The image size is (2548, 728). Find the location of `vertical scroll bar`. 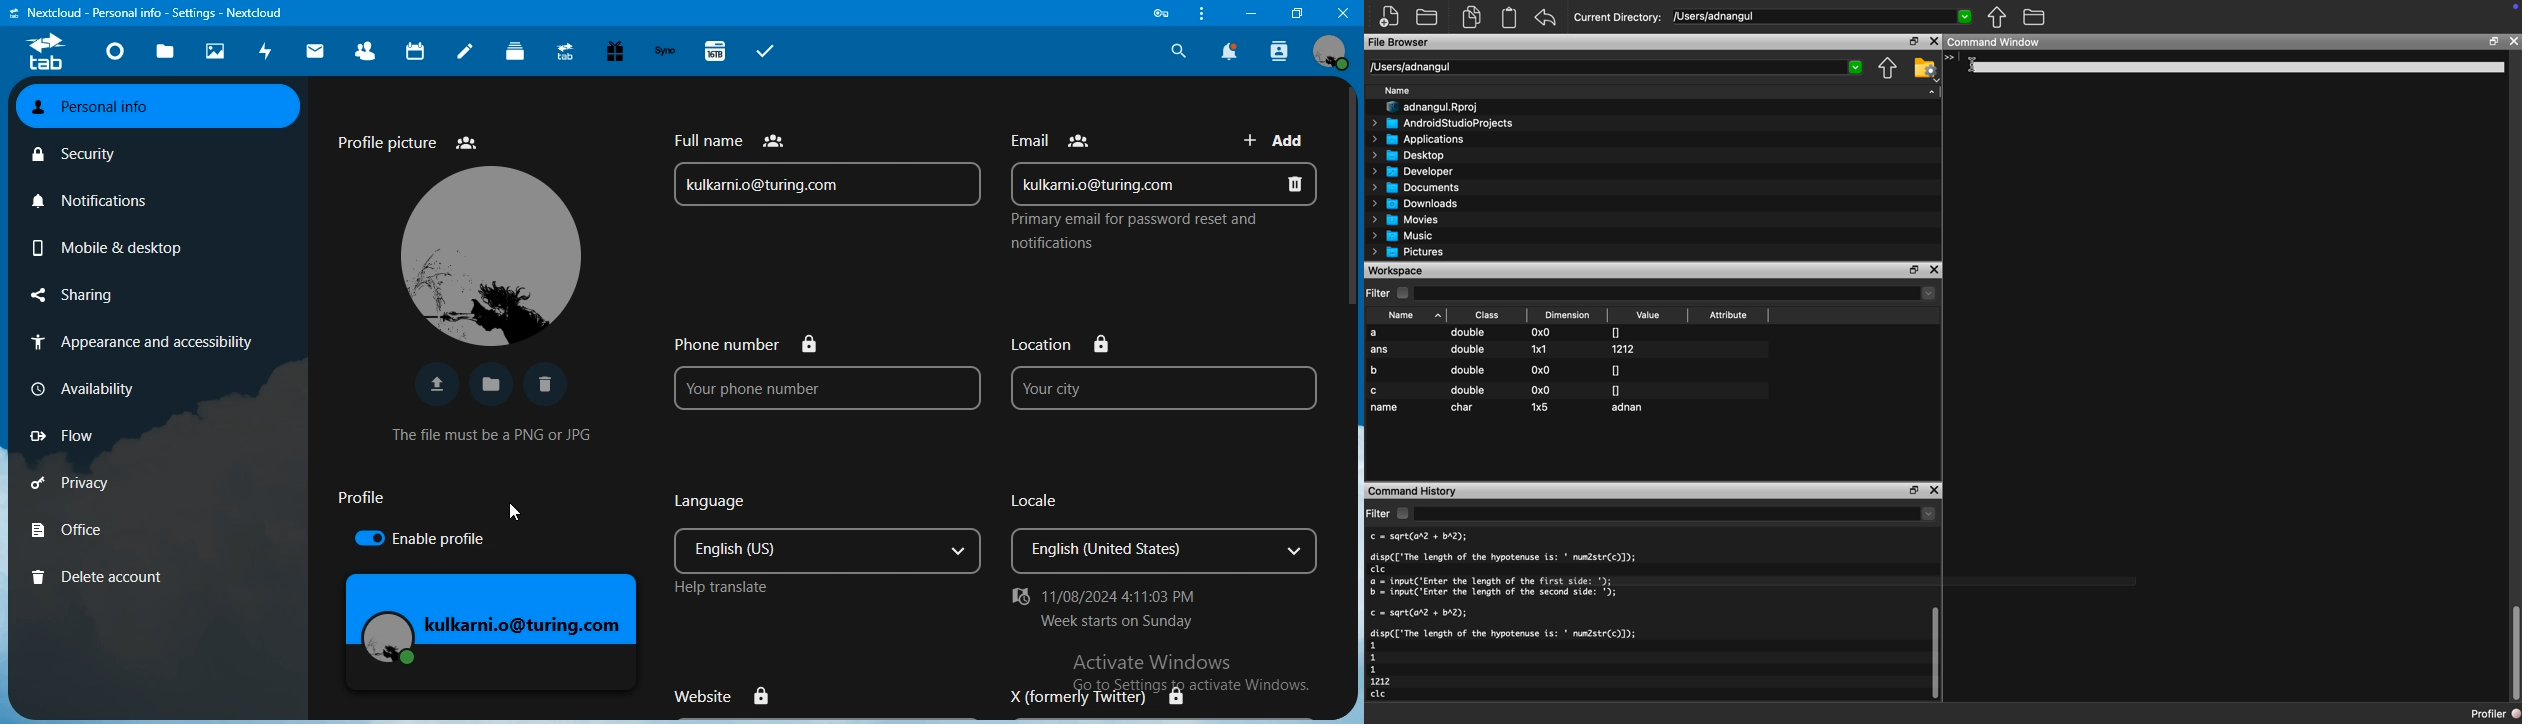

vertical scroll bar is located at coordinates (1933, 652).